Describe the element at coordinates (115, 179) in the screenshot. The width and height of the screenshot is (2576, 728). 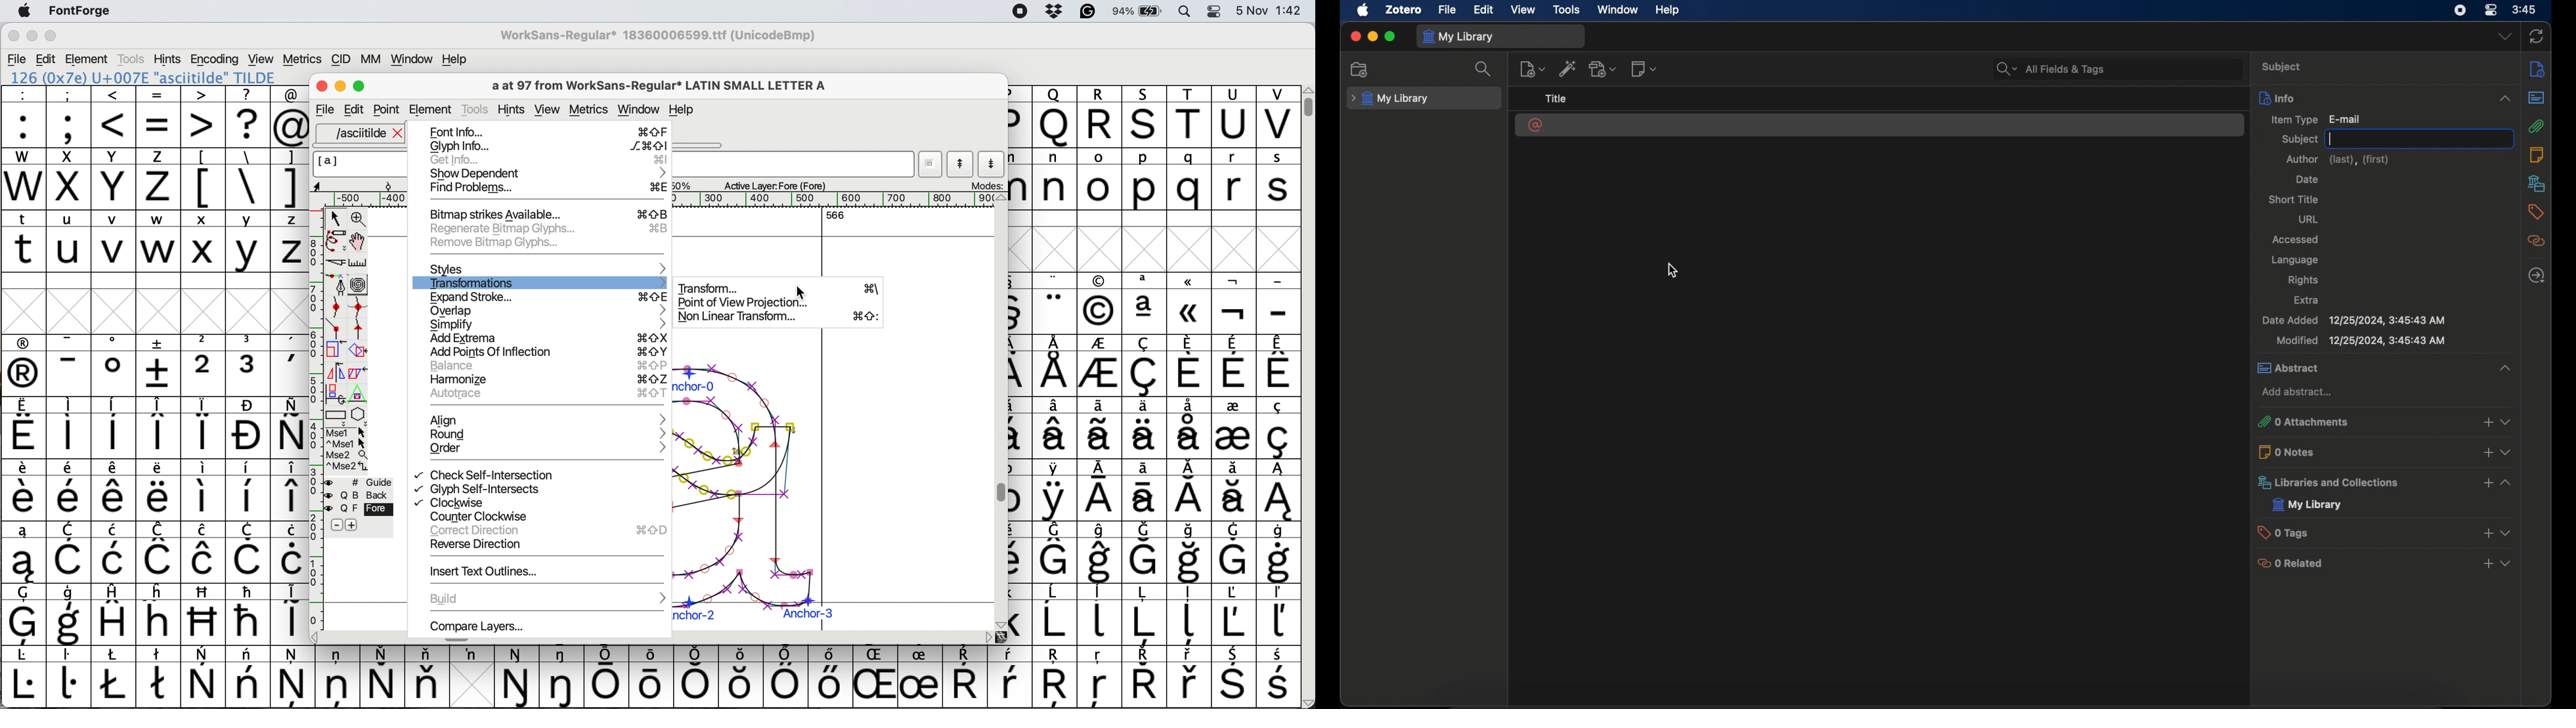
I see `Y` at that location.